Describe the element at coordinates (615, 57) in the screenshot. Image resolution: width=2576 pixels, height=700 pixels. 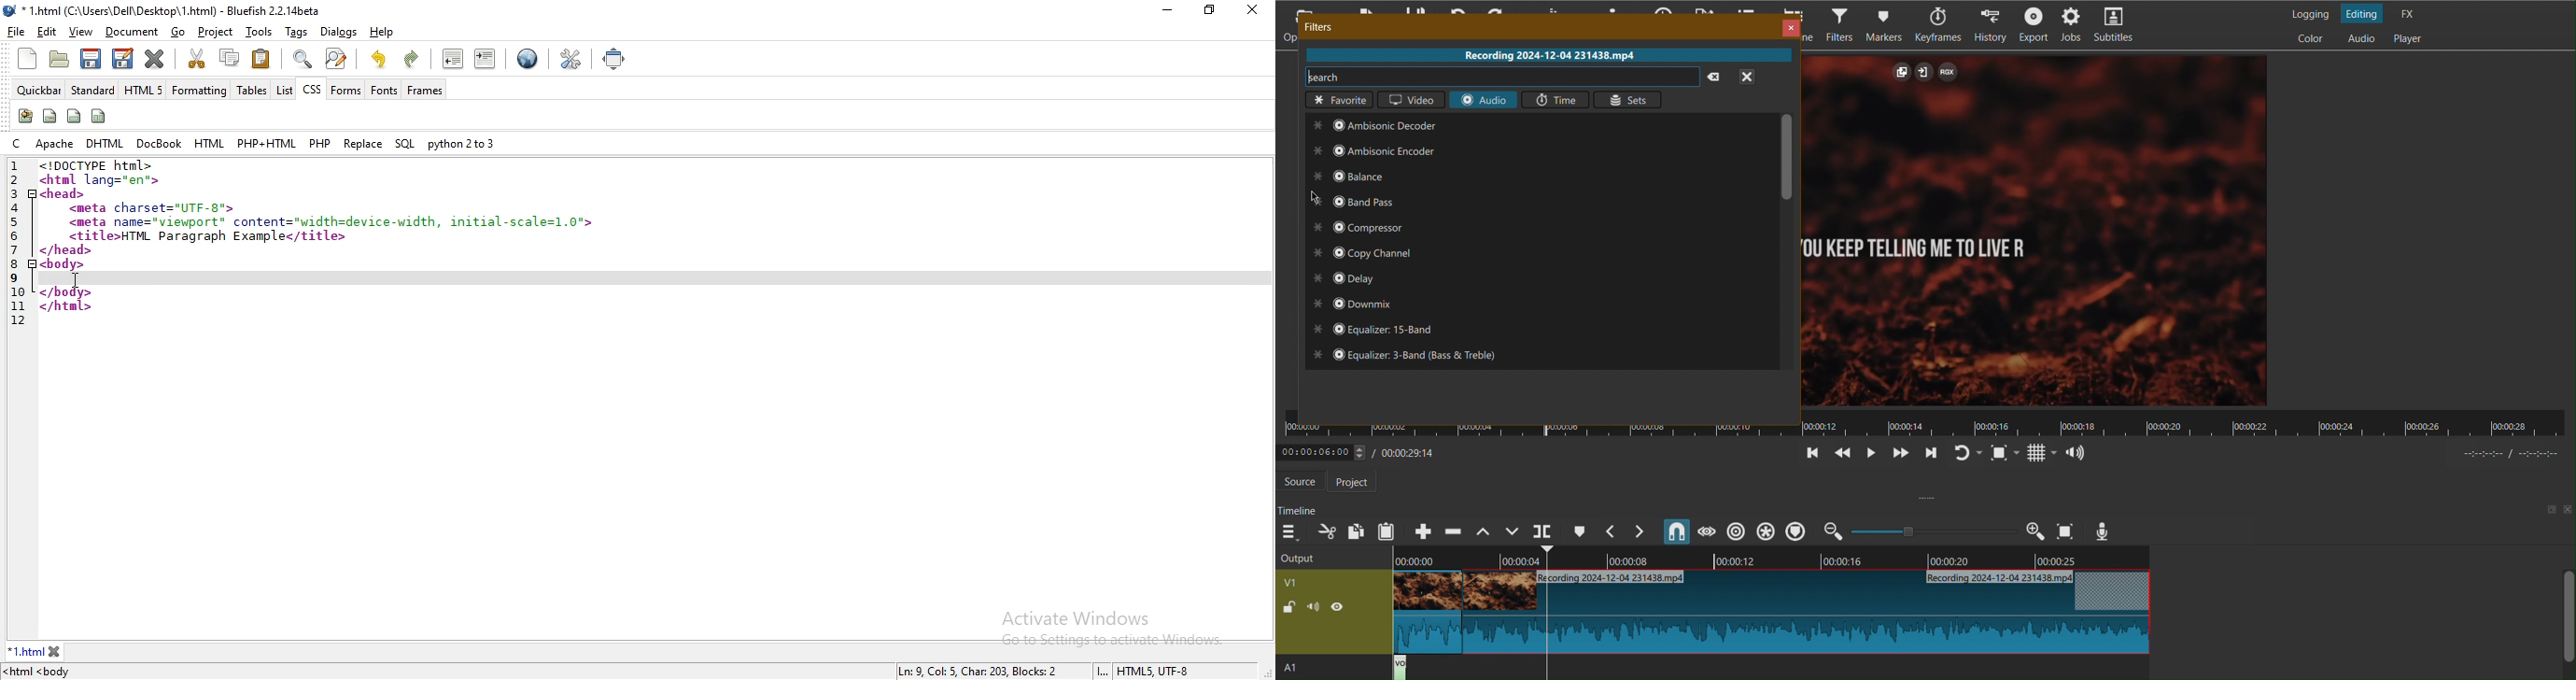
I see `full screen` at that location.